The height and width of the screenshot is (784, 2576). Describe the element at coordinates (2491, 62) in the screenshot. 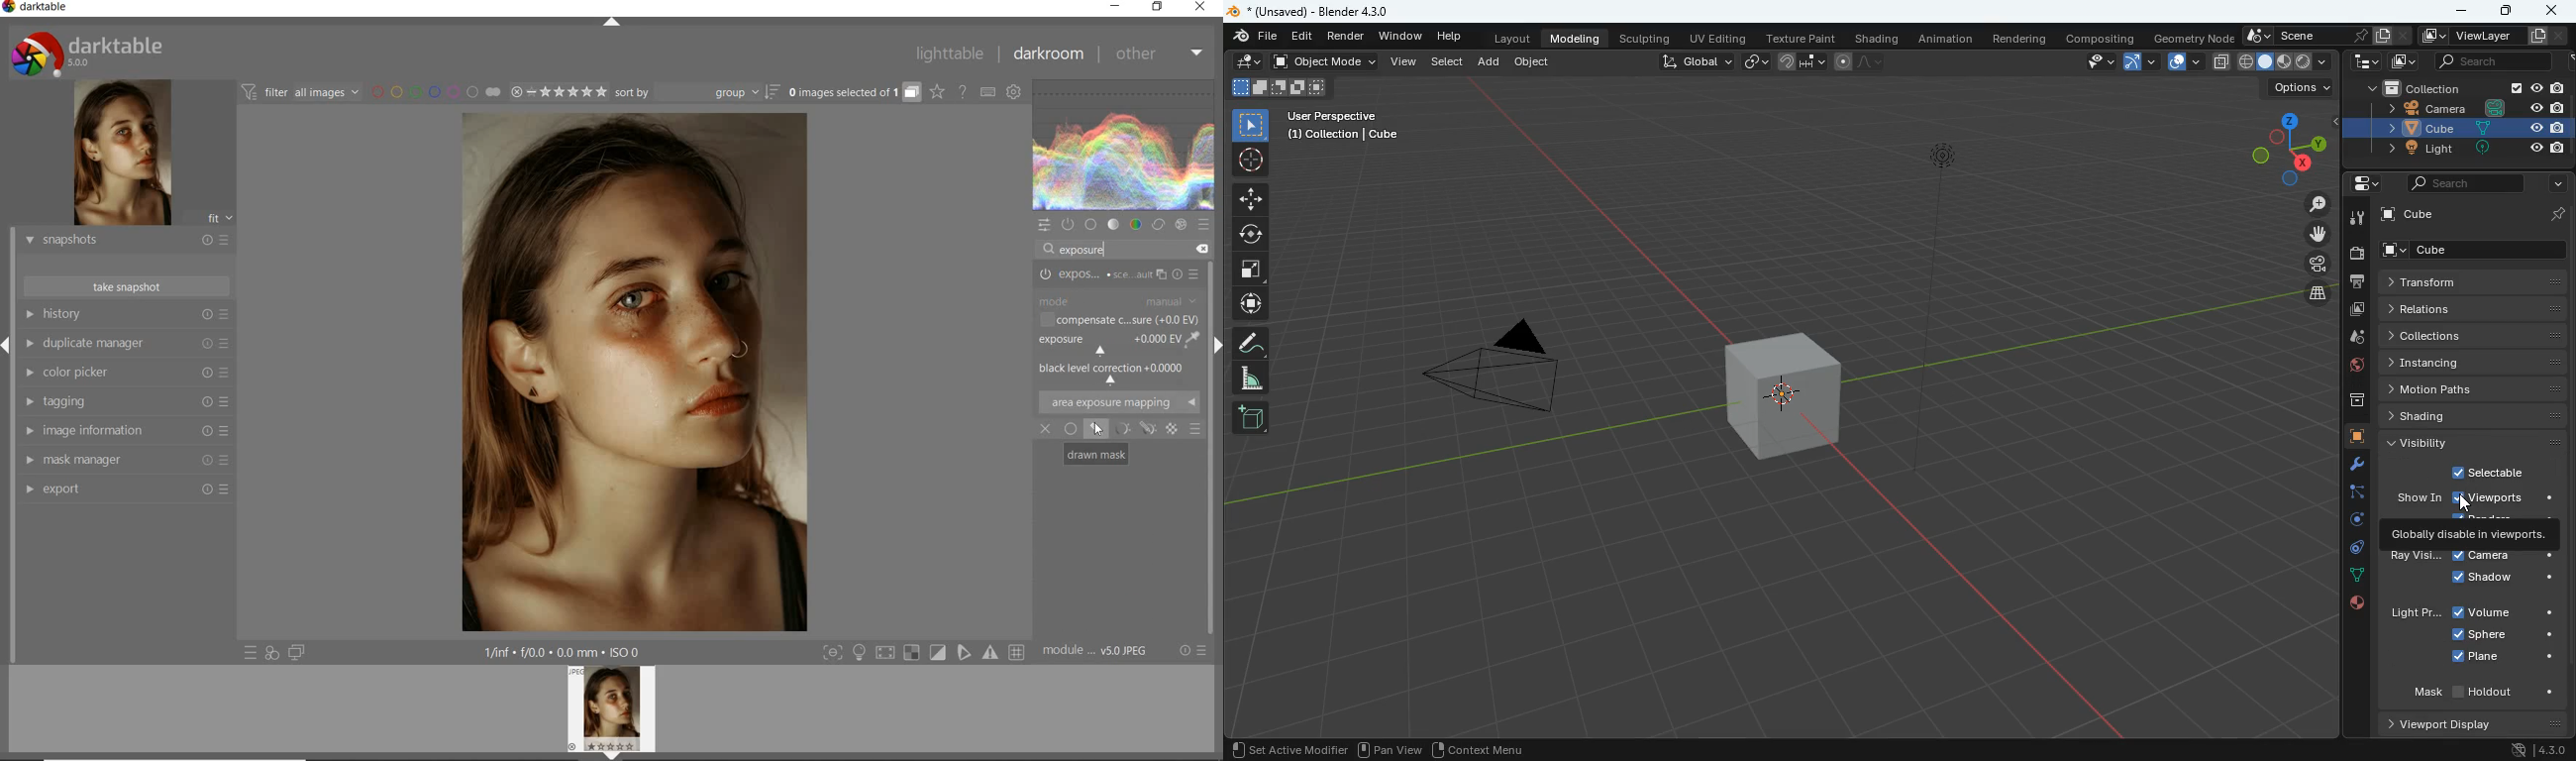

I see `search` at that location.